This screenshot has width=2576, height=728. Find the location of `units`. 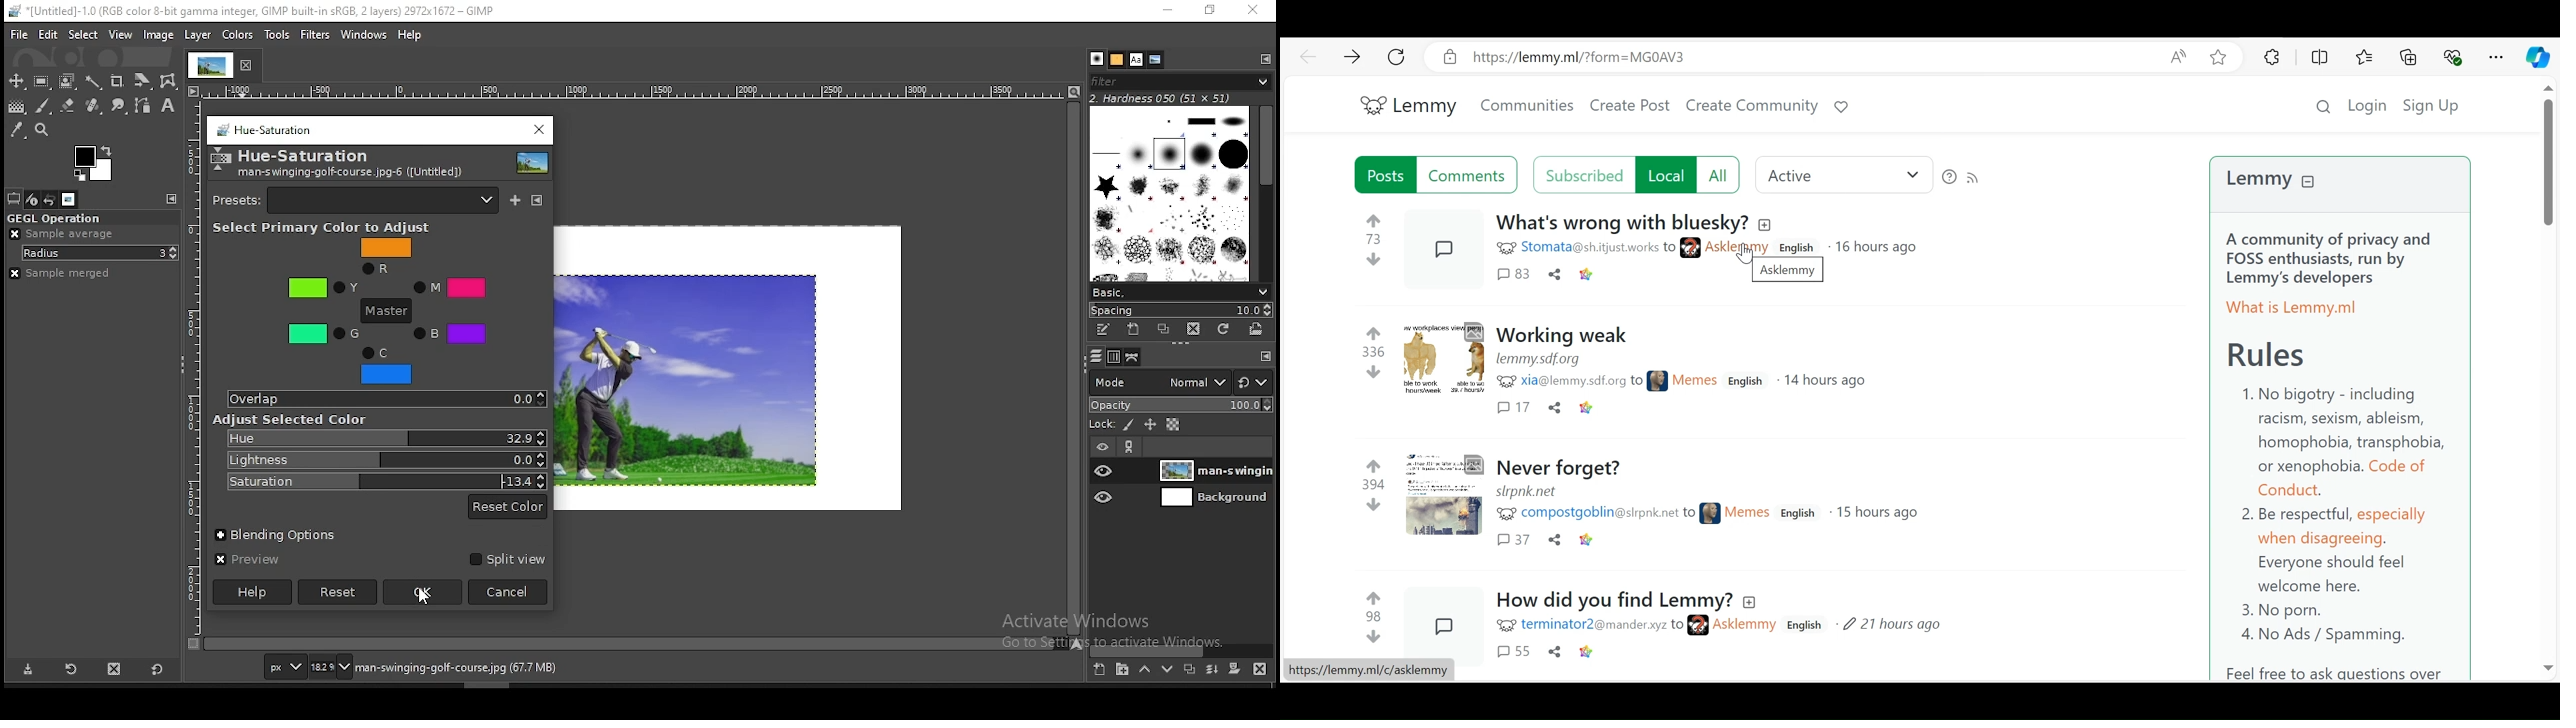

units is located at coordinates (288, 667).